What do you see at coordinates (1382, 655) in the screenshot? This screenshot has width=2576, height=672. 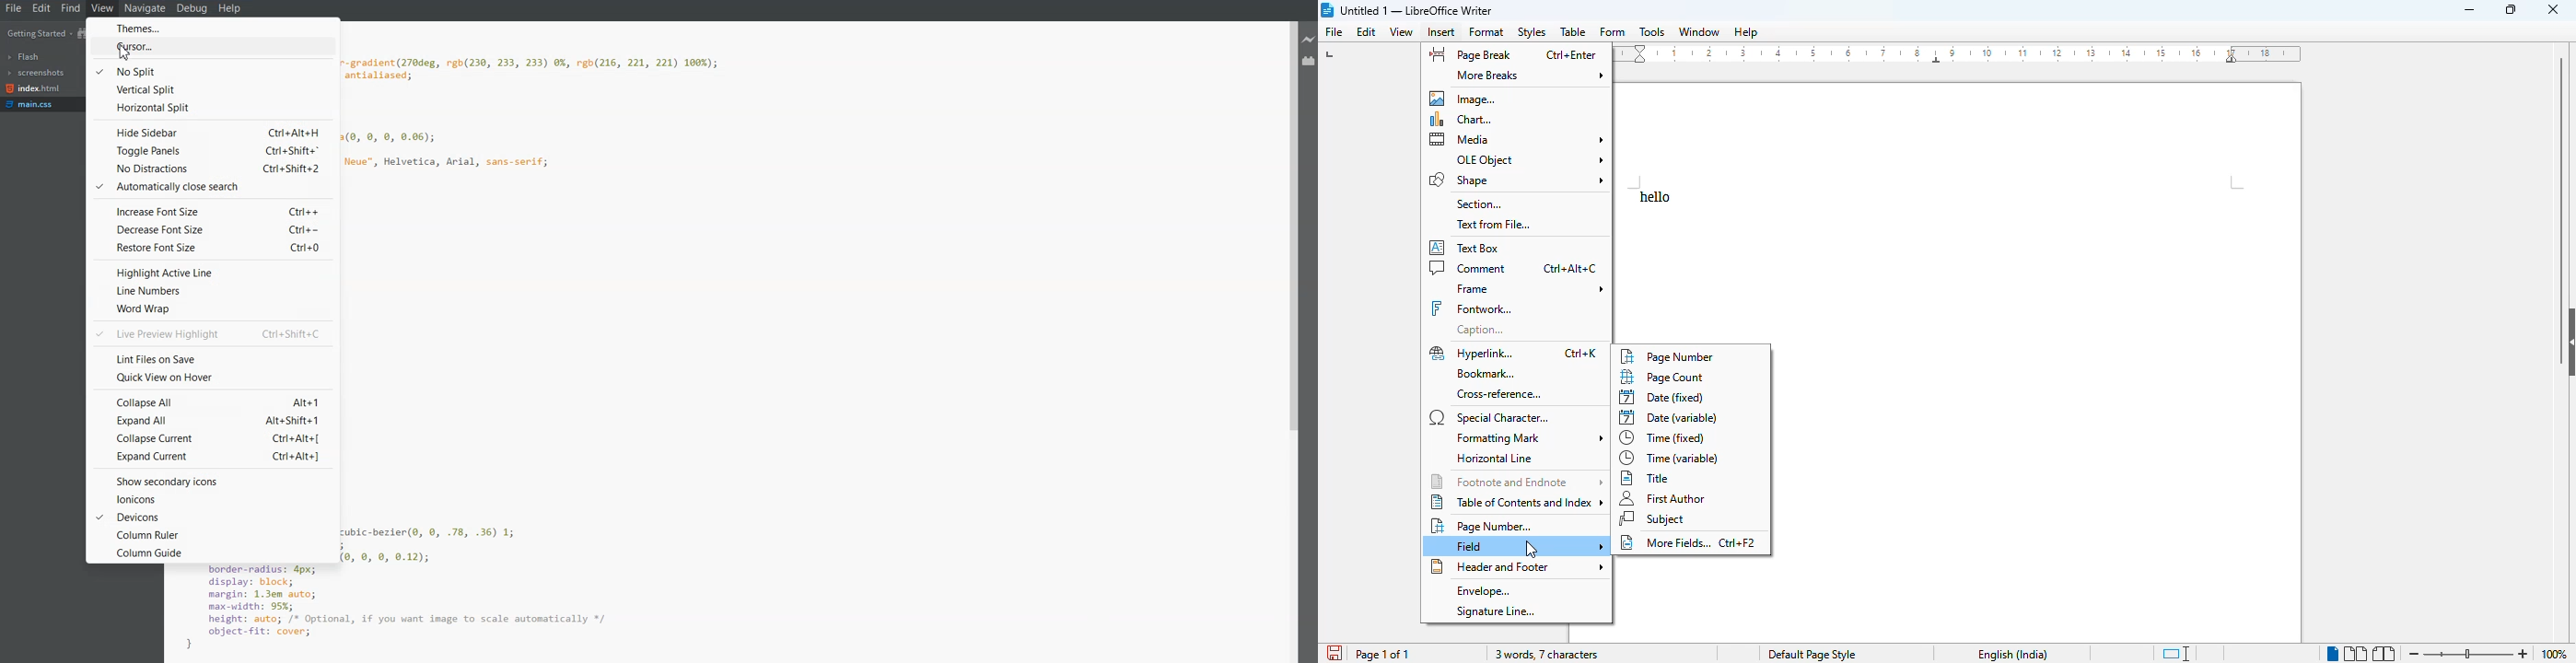 I see `page 1 of 1` at bounding box center [1382, 655].